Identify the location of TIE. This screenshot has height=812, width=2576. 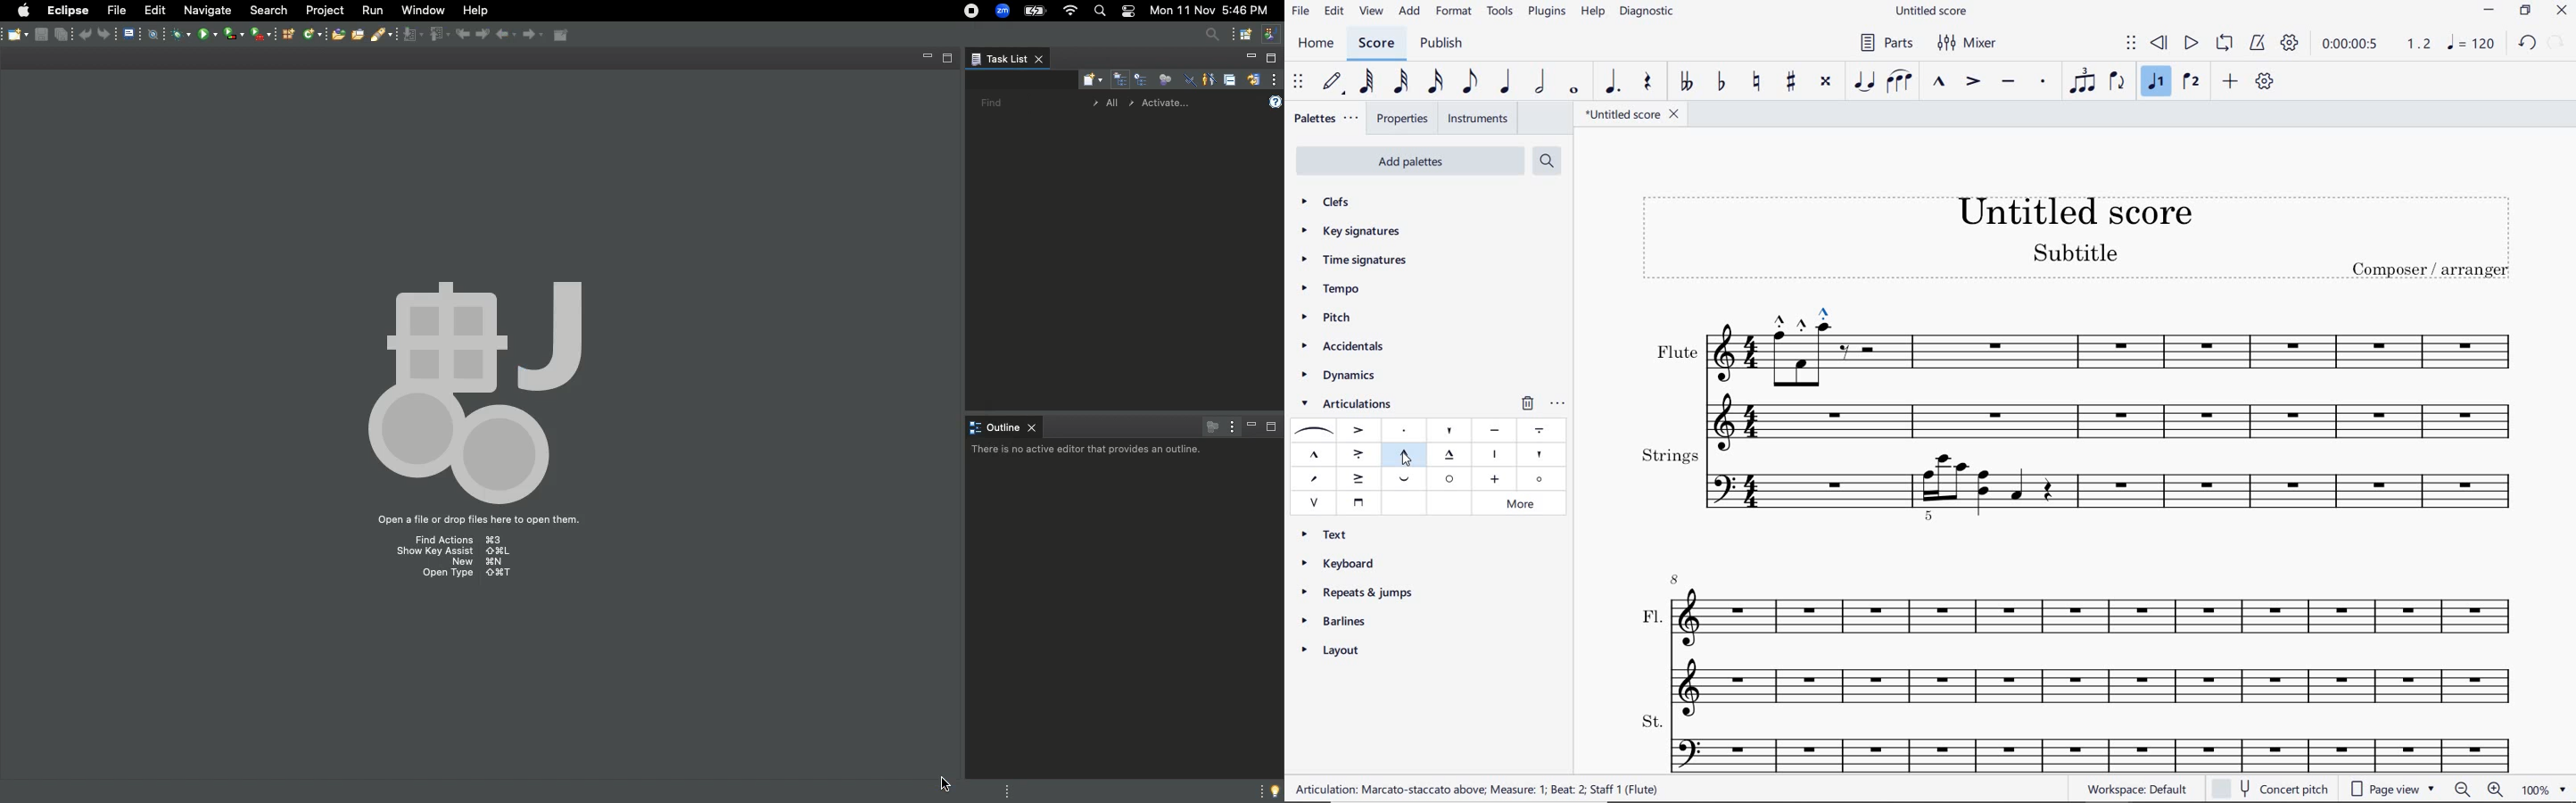
(1863, 79).